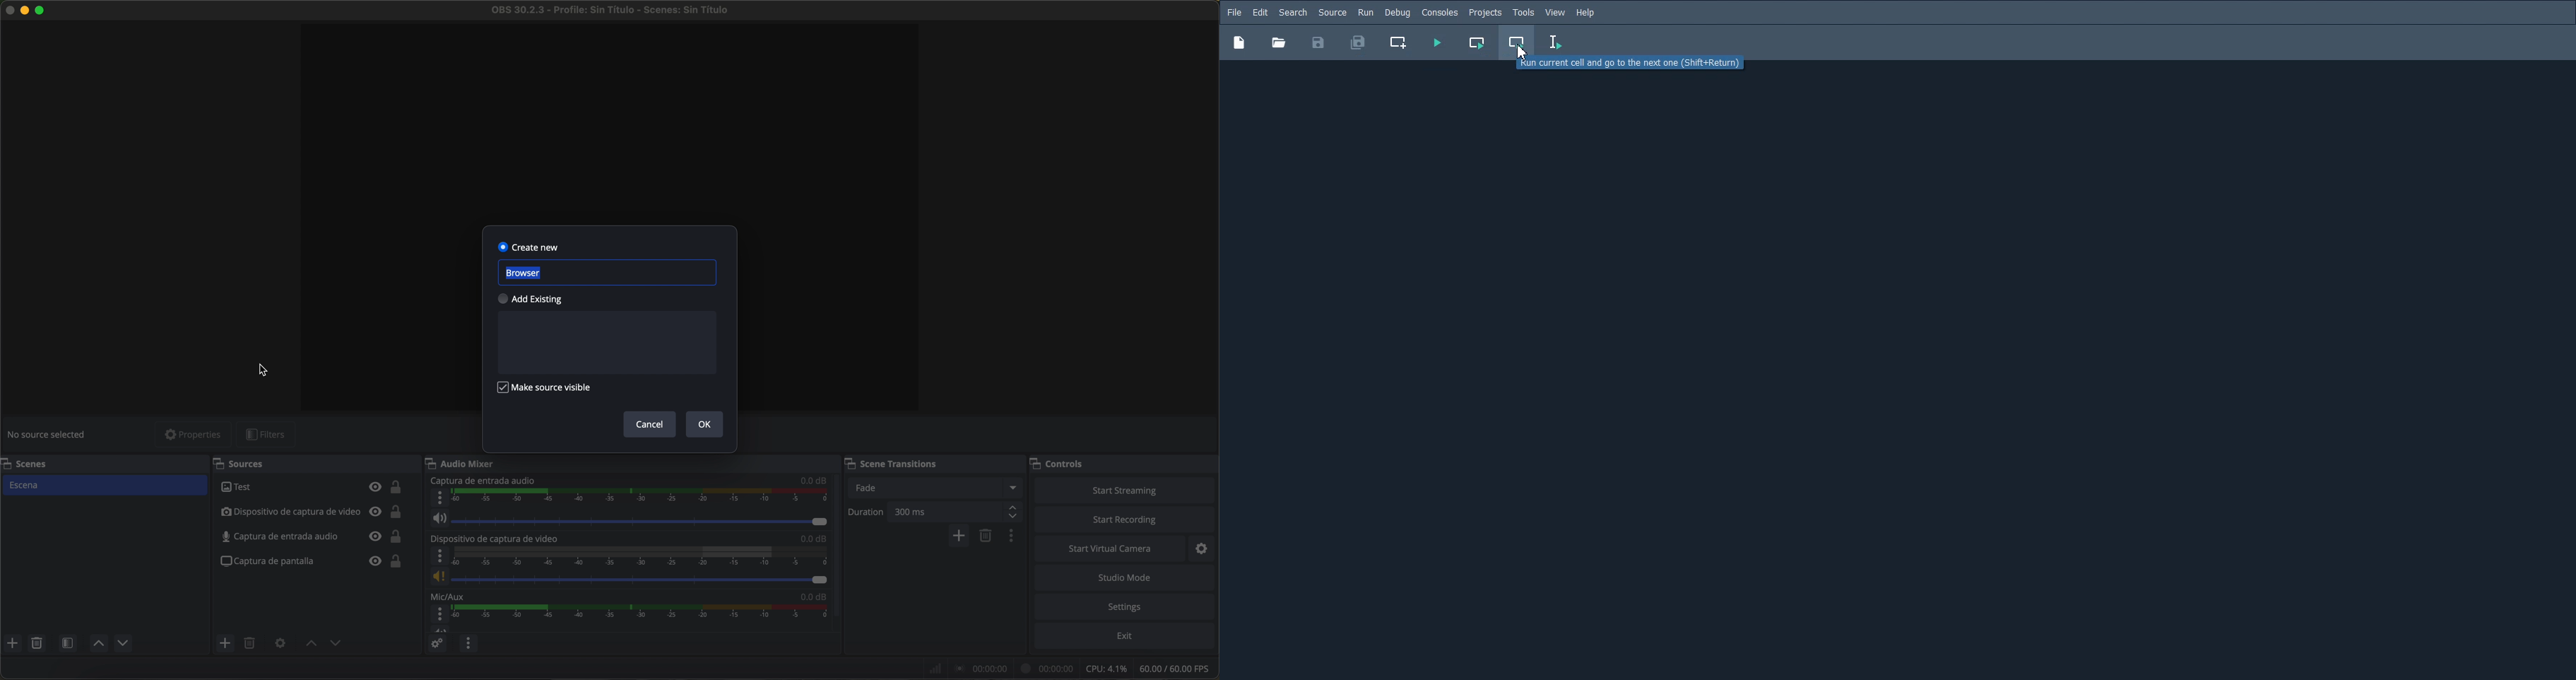 Image resolution: width=2576 pixels, height=700 pixels. I want to click on Save All File, so click(1357, 42).